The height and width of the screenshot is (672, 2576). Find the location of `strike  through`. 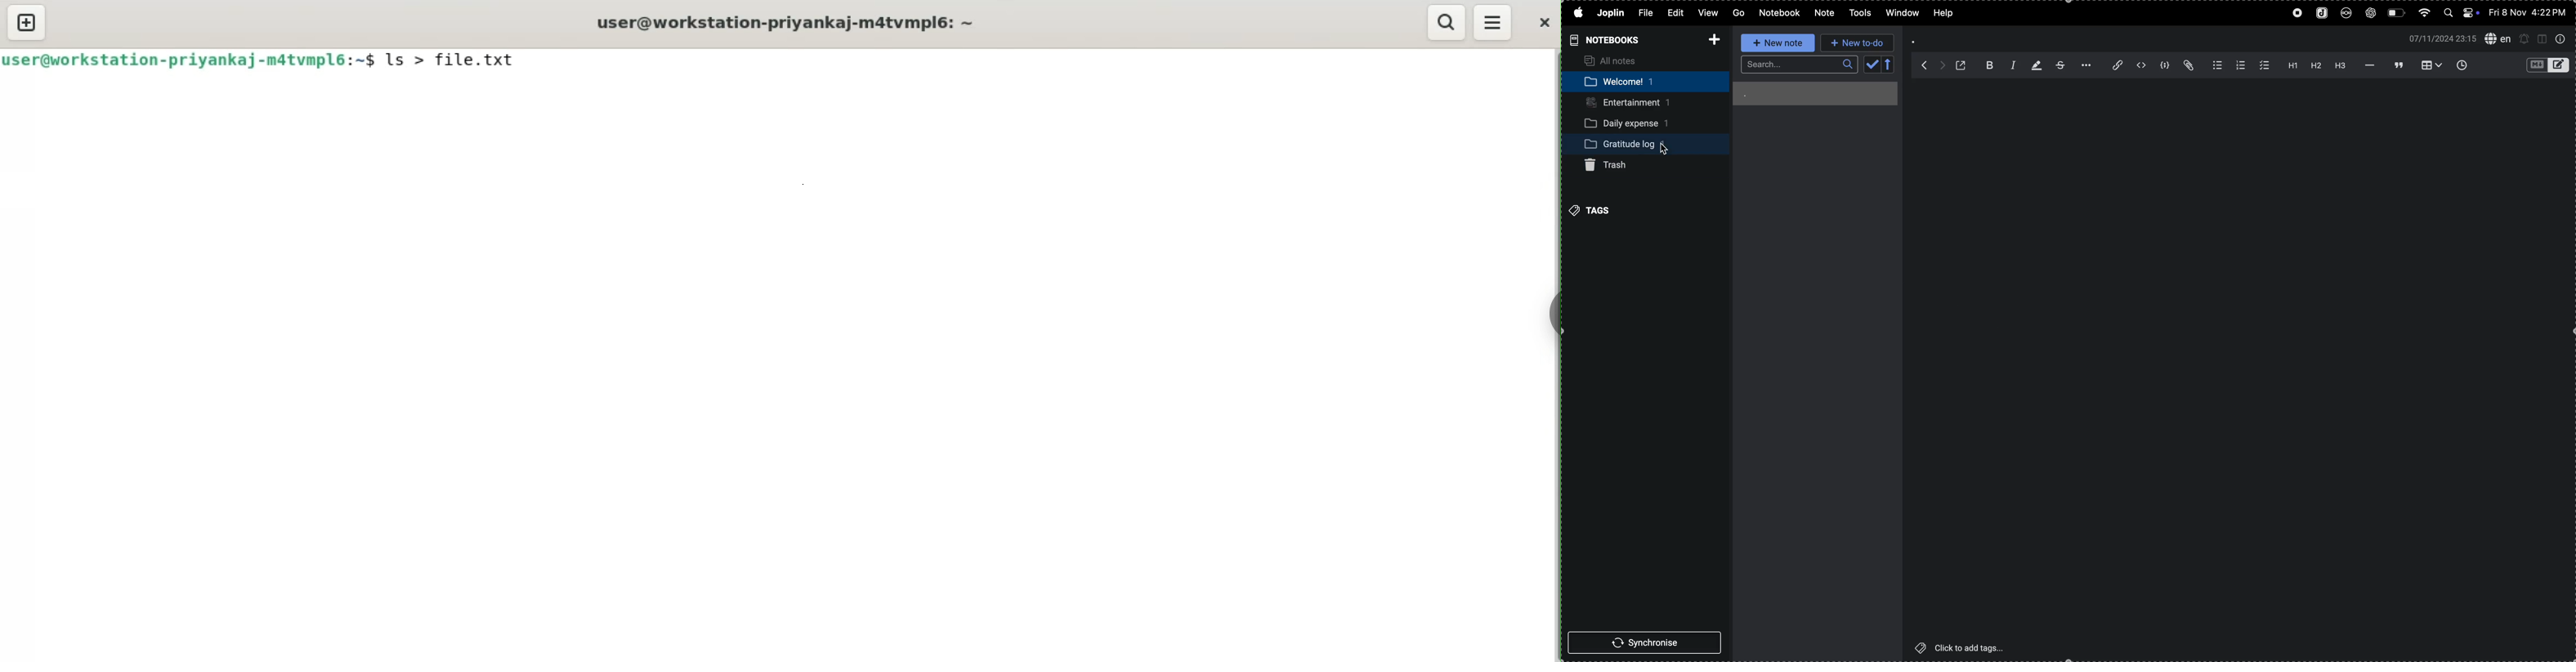

strike  through is located at coordinates (2062, 65).